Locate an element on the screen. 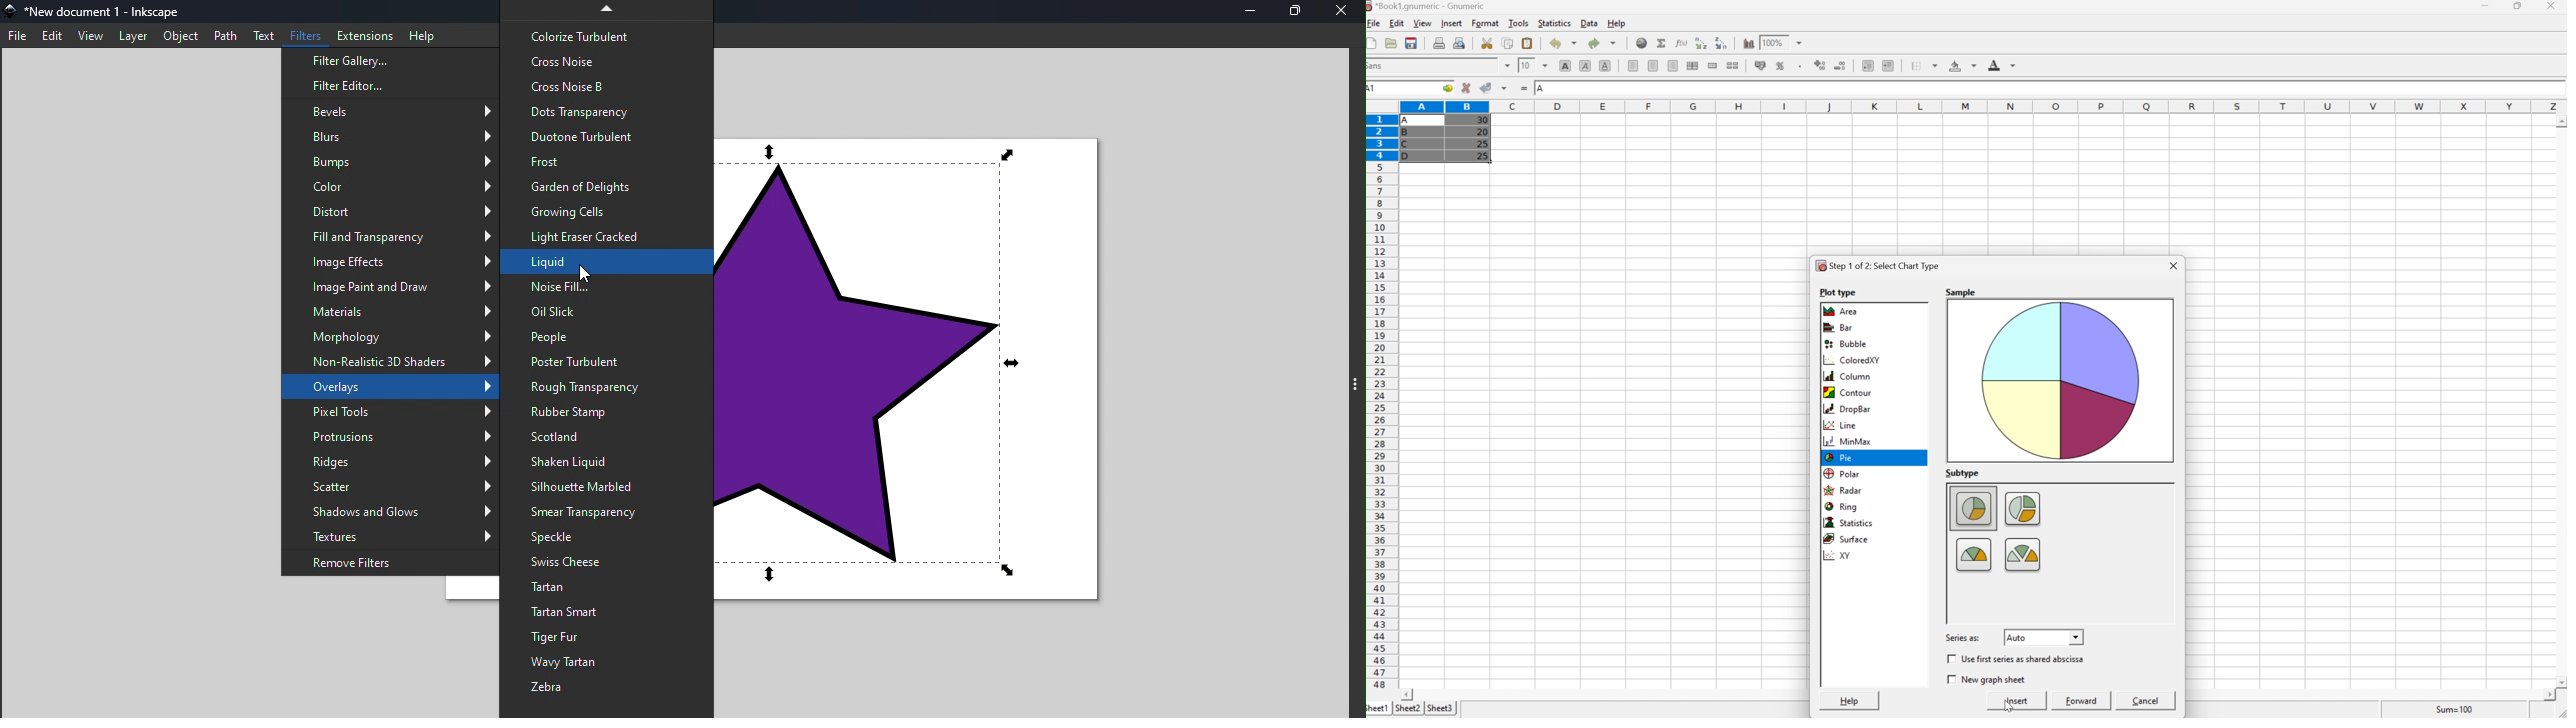  Enter formula is located at coordinates (1524, 87).